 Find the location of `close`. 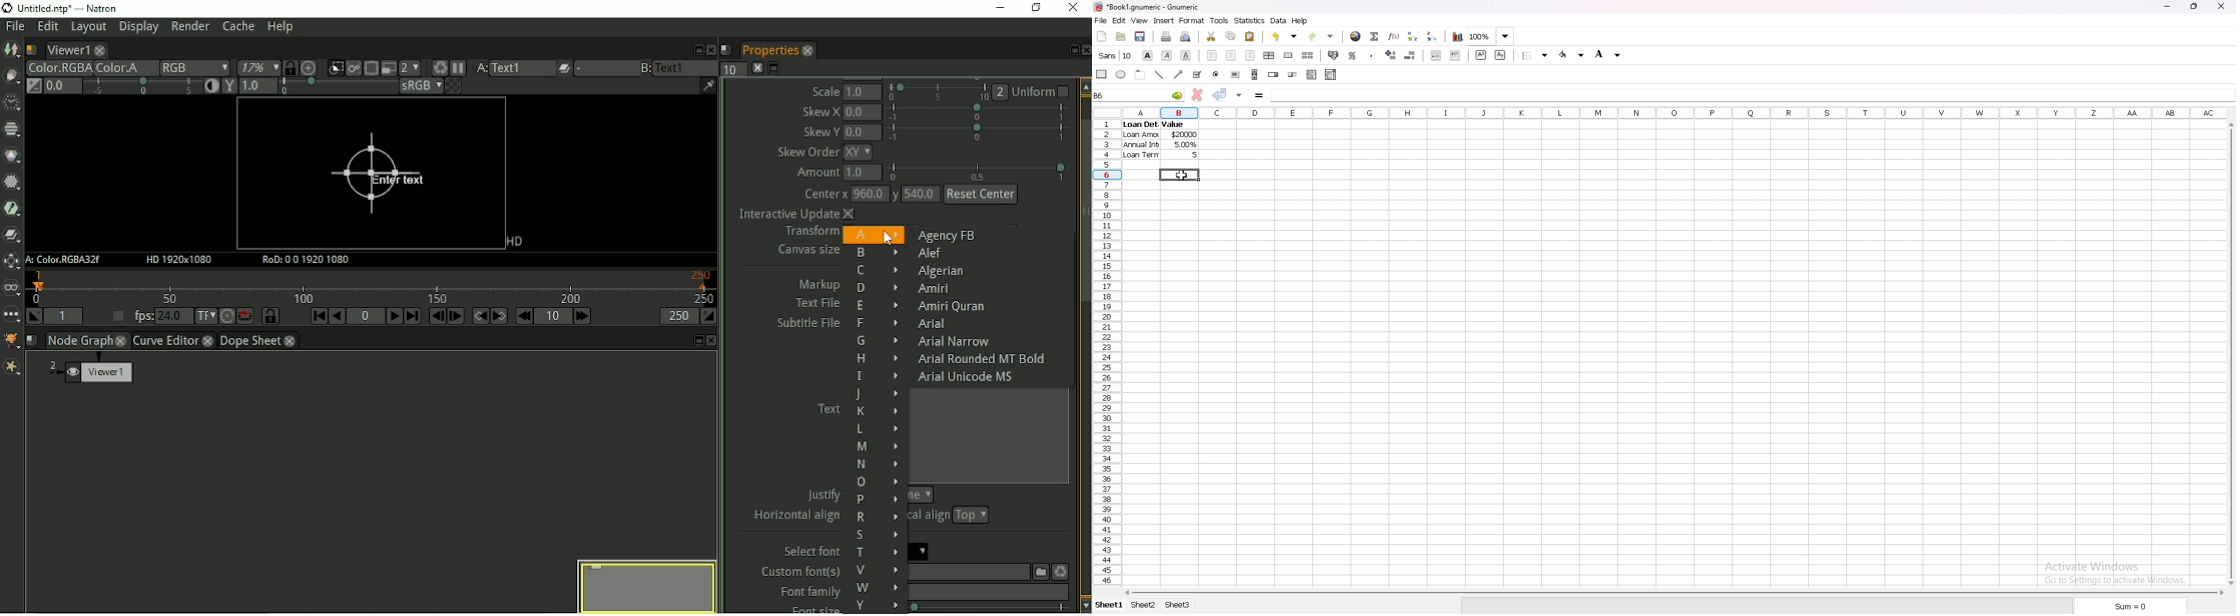

close is located at coordinates (209, 342).